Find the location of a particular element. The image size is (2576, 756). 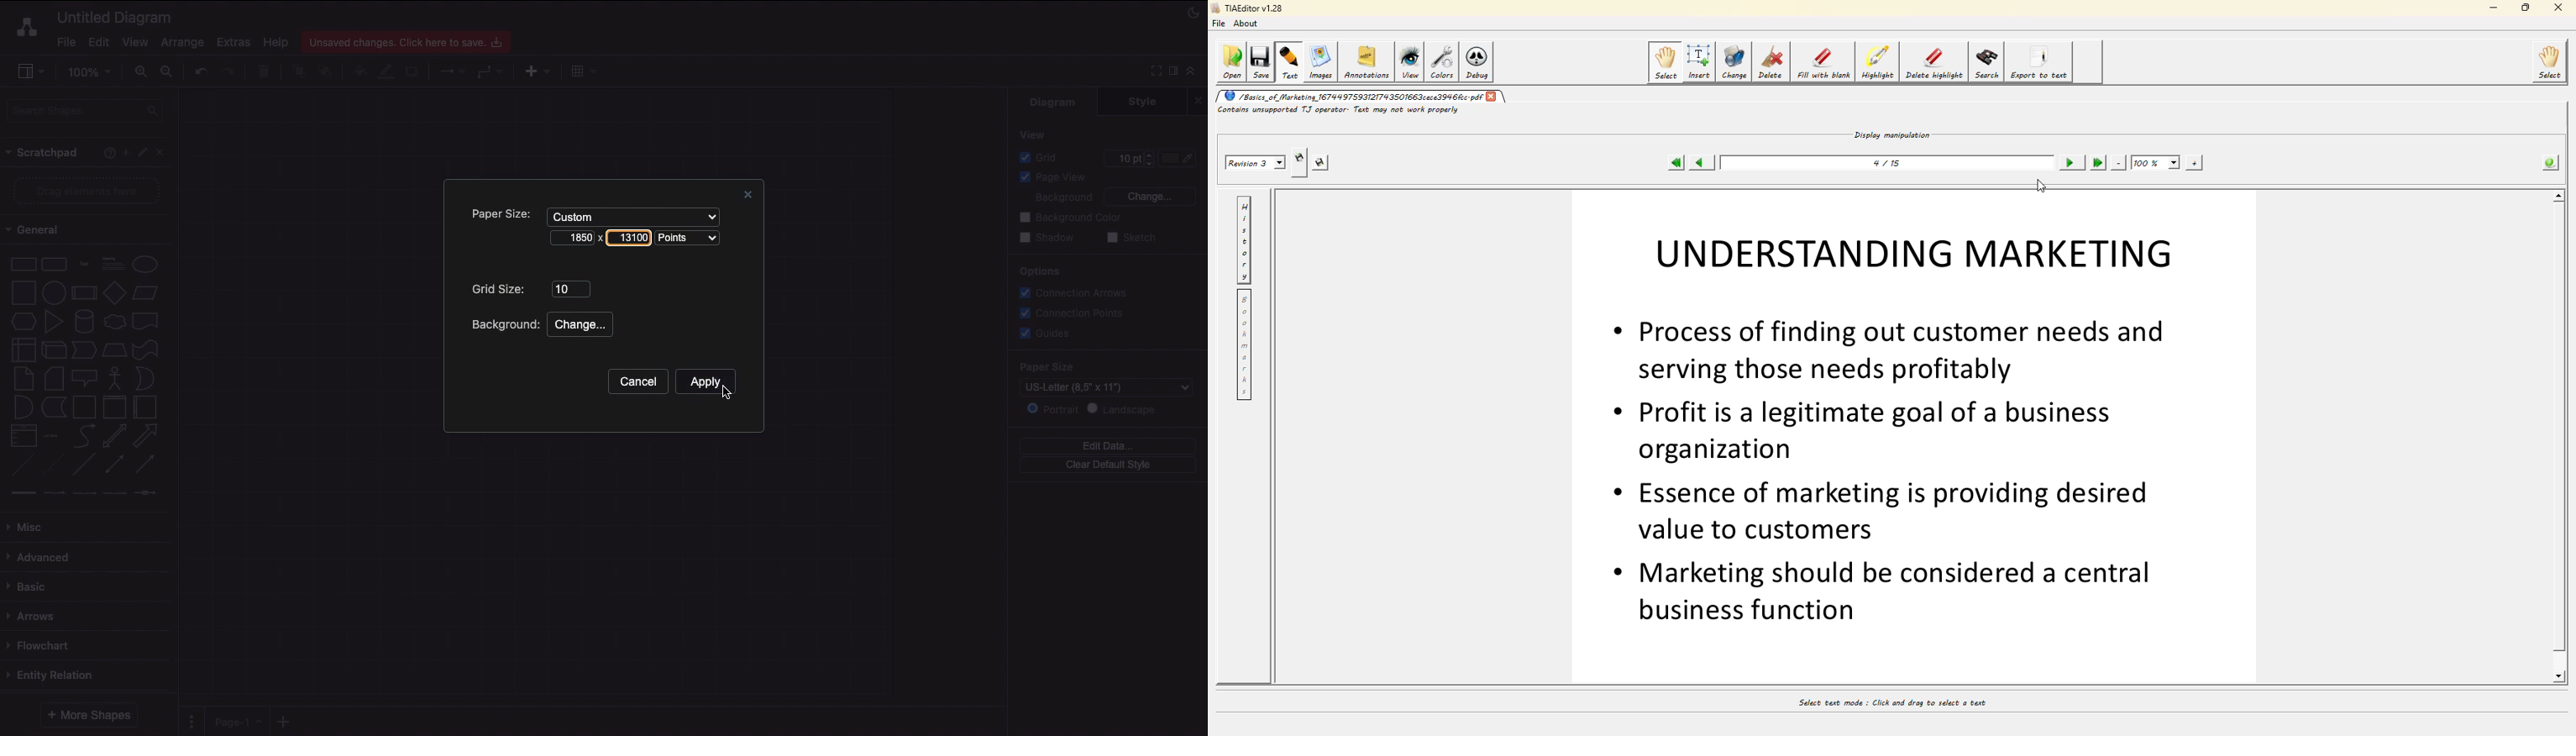

Curved arrow is located at coordinates (84, 434).